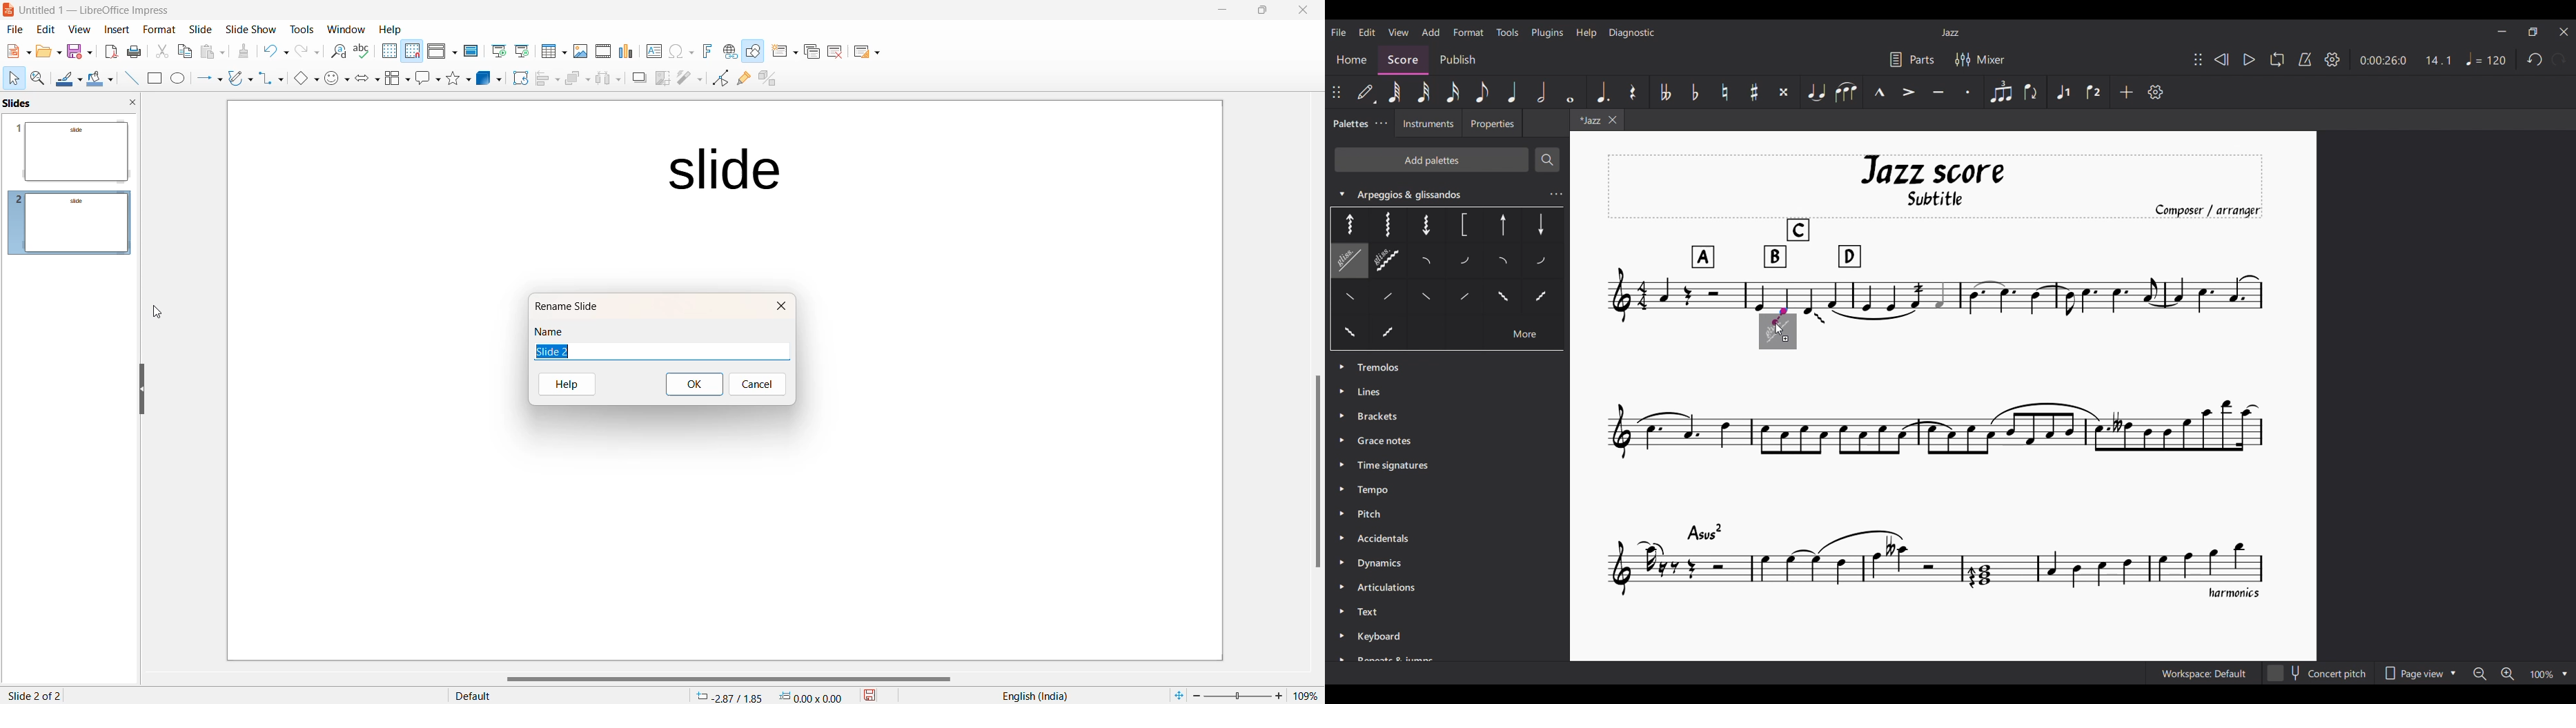 The height and width of the screenshot is (728, 2576). I want to click on name heading, so click(553, 331).